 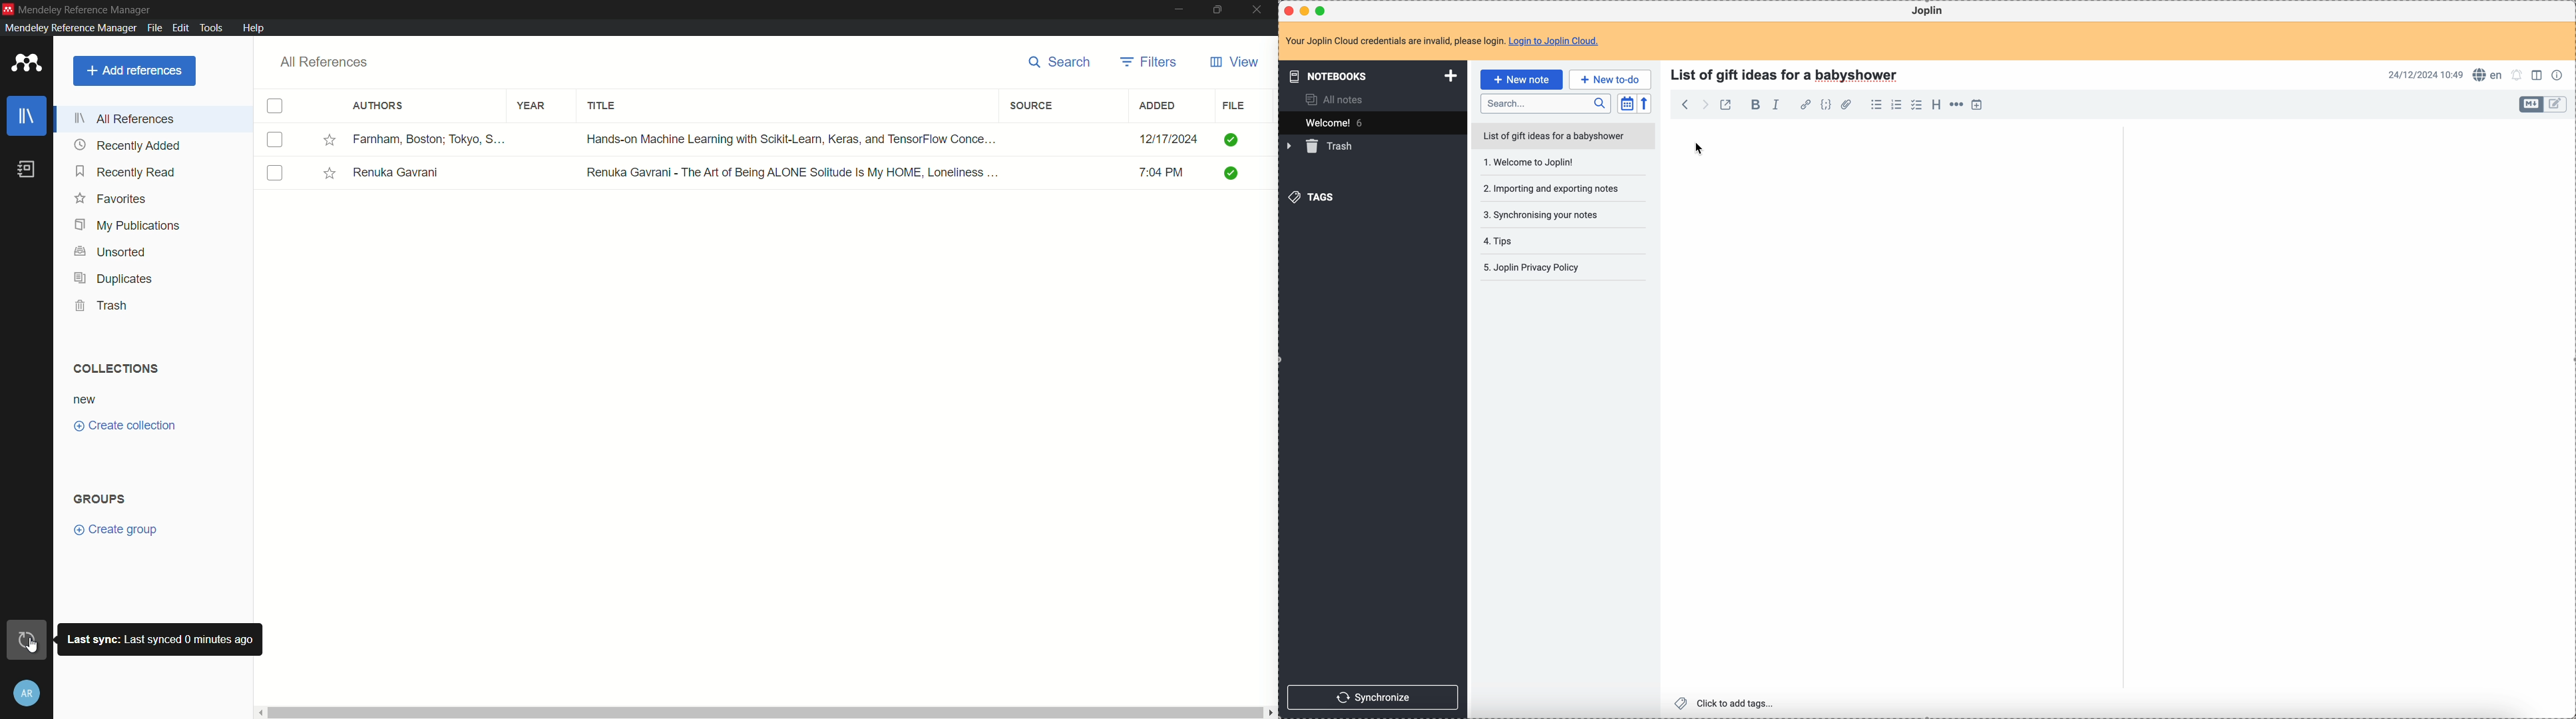 I want to click on tags, so click(x=1310, y=198).